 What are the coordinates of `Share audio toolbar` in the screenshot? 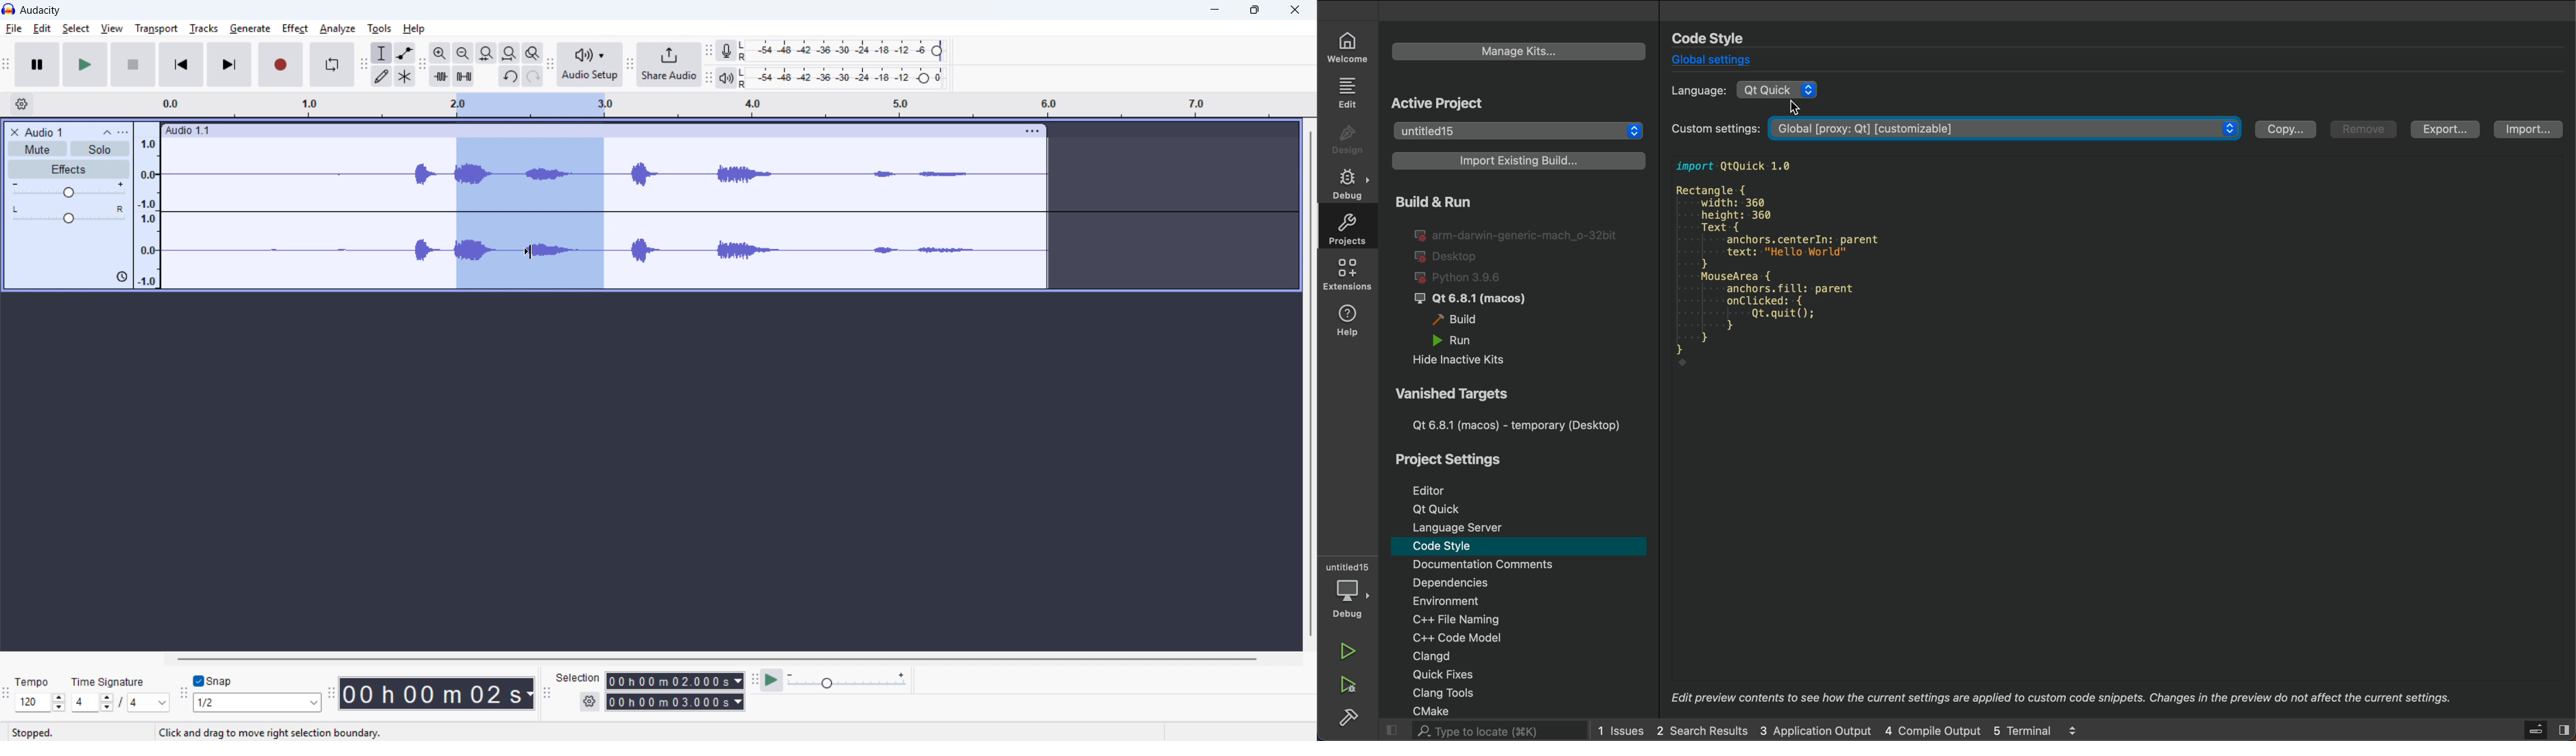 It's located at (630, 65).